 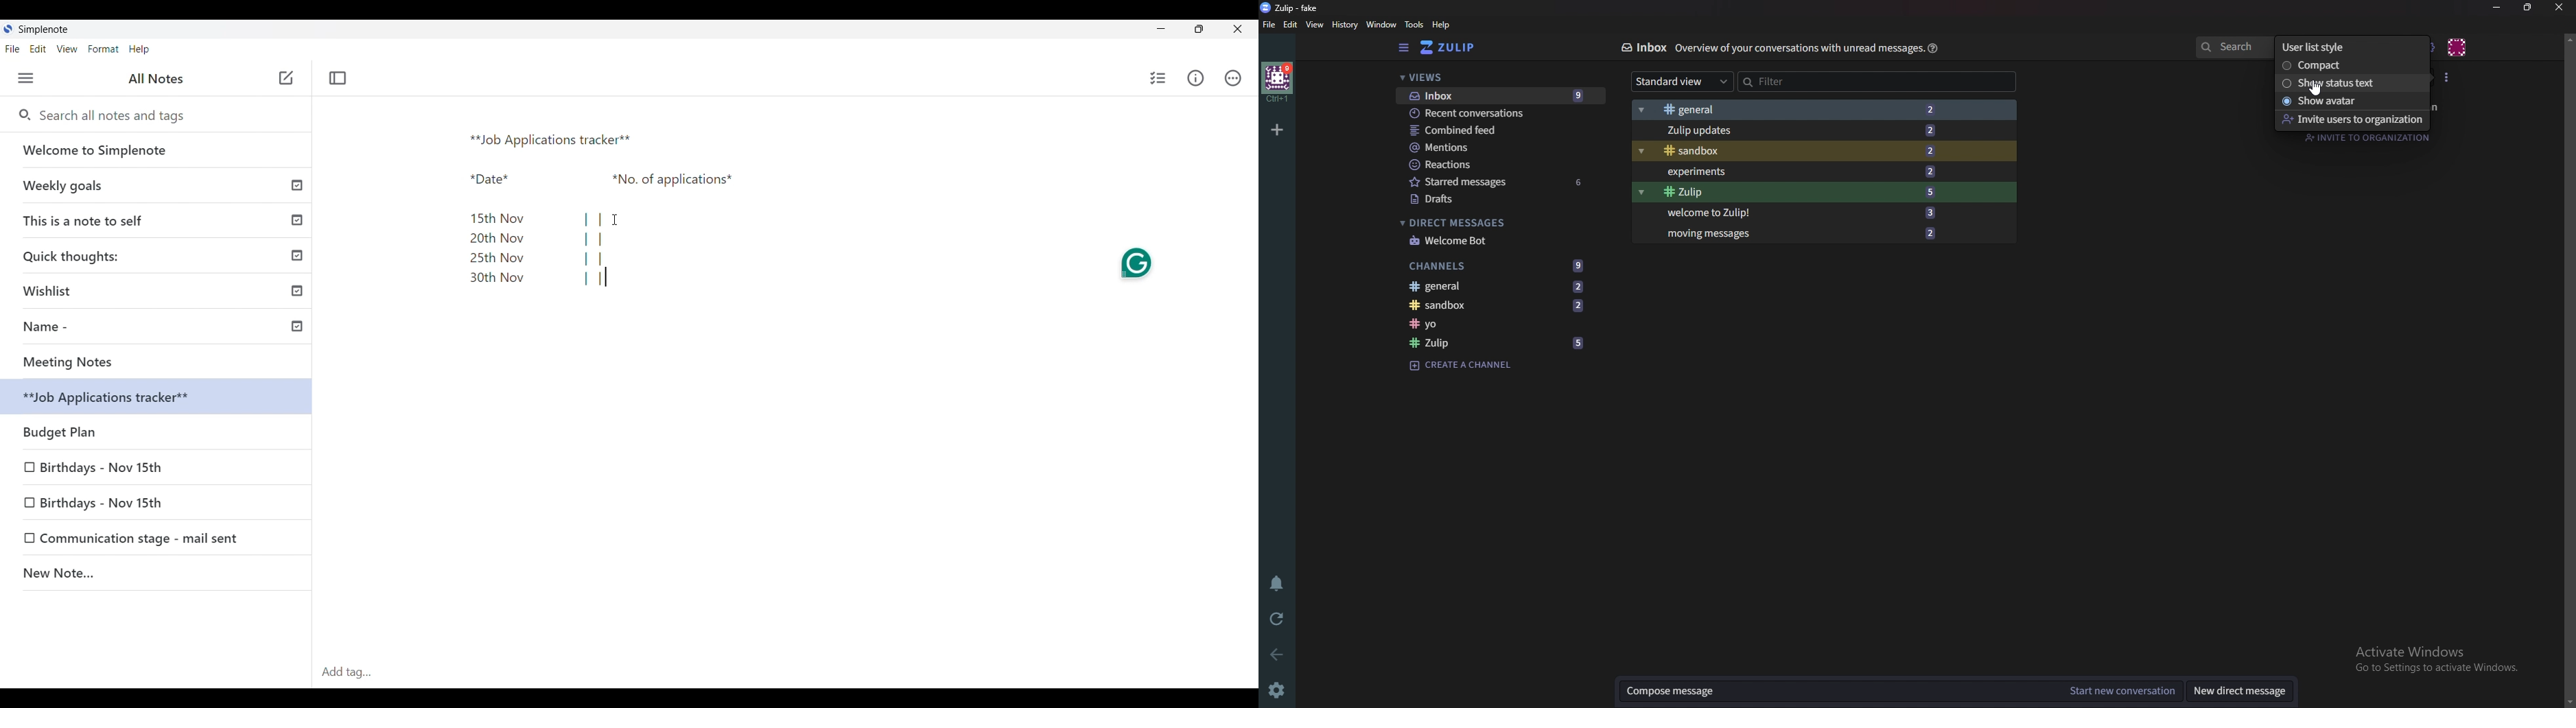 I want to click on Resize, so click(x=2528, y=8).